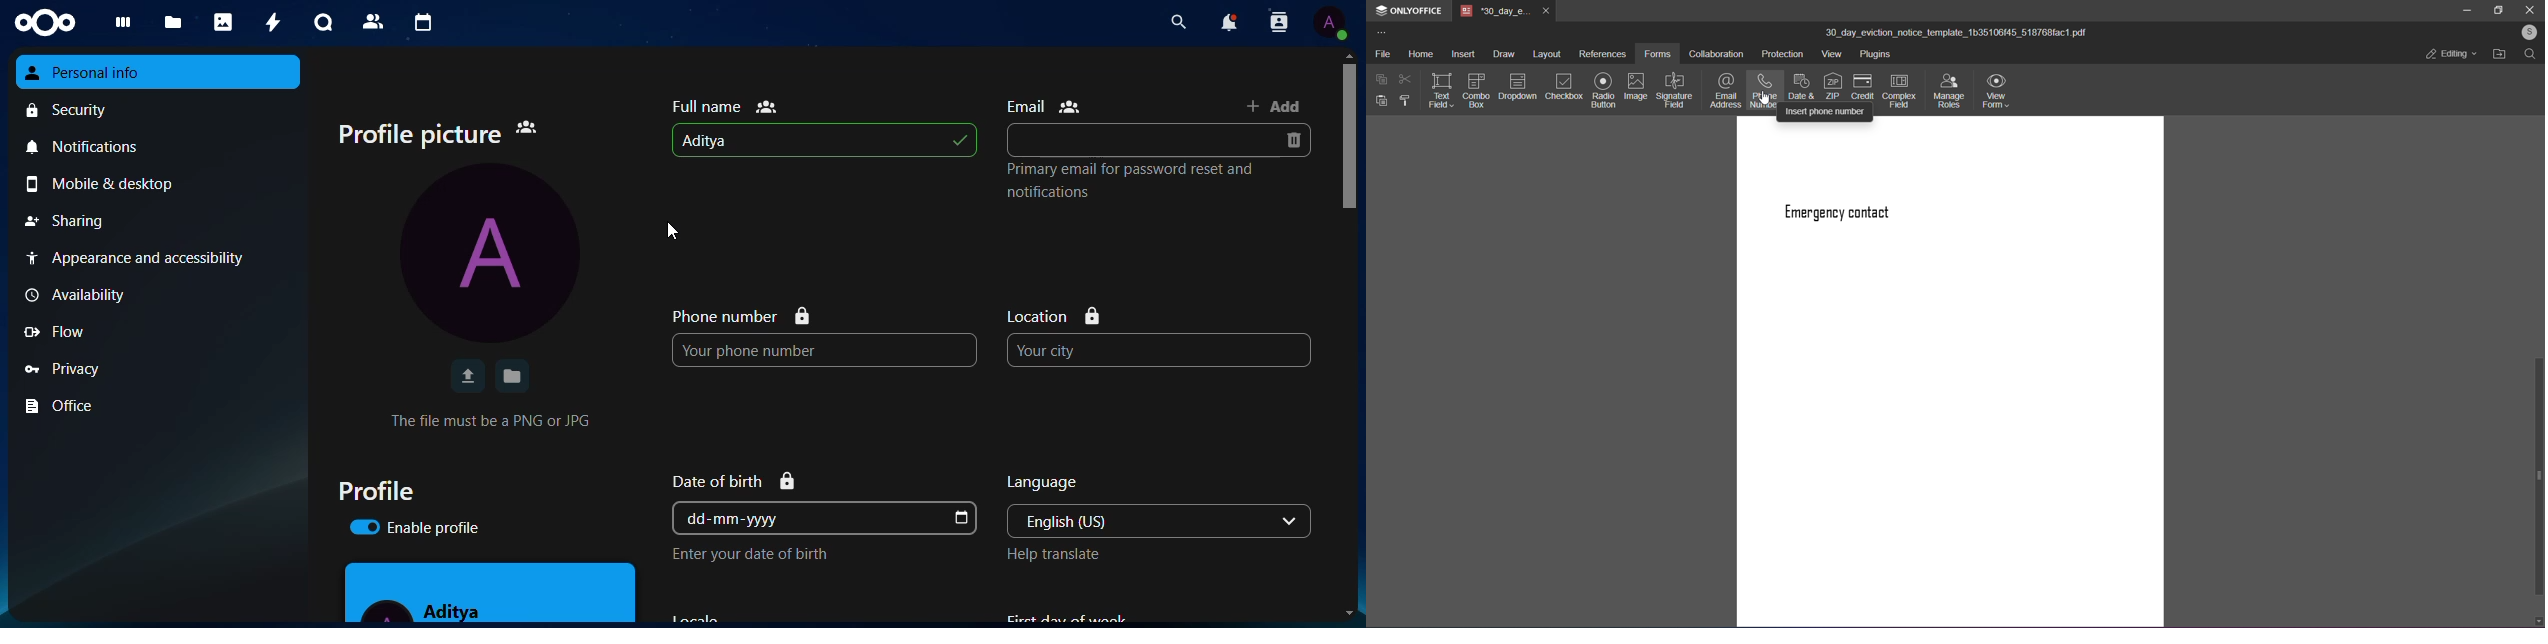 The image size is (2548, 644). What do you see at coordinates (1274, 105) in the screenshot?
I see `add` at bounding box center [1274, 105].